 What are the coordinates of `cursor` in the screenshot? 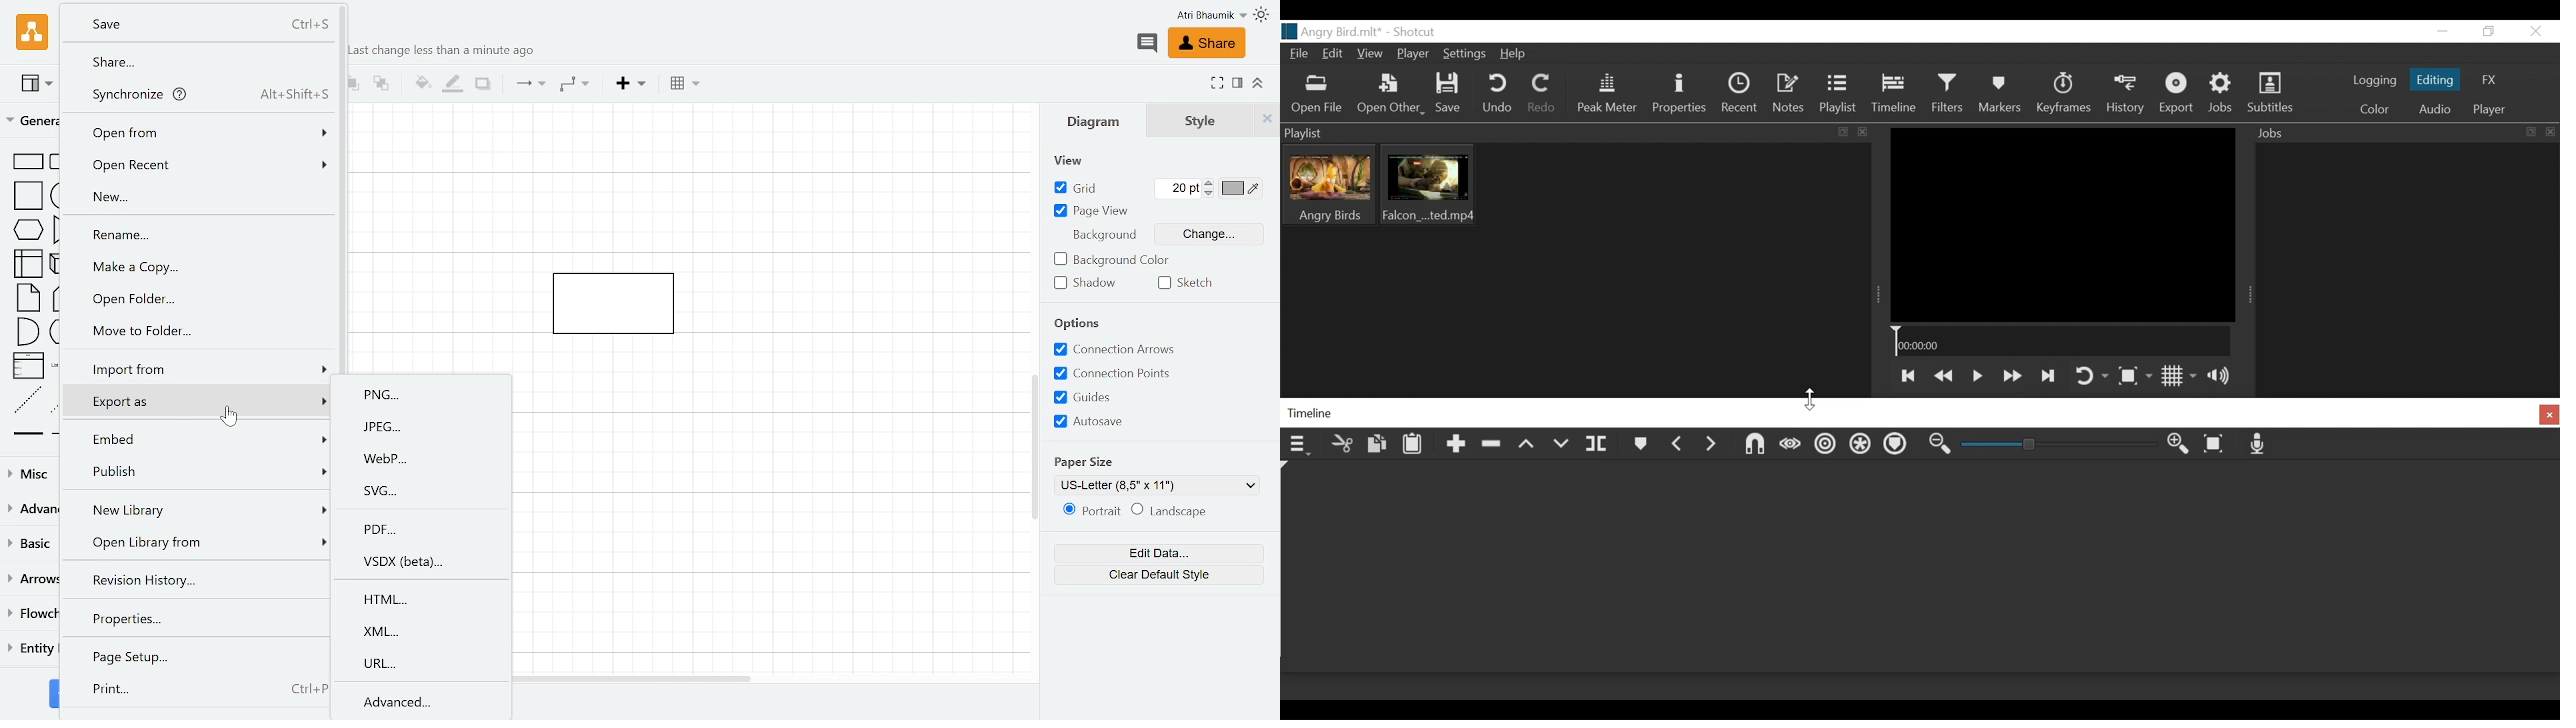 It's located at (228, 417).